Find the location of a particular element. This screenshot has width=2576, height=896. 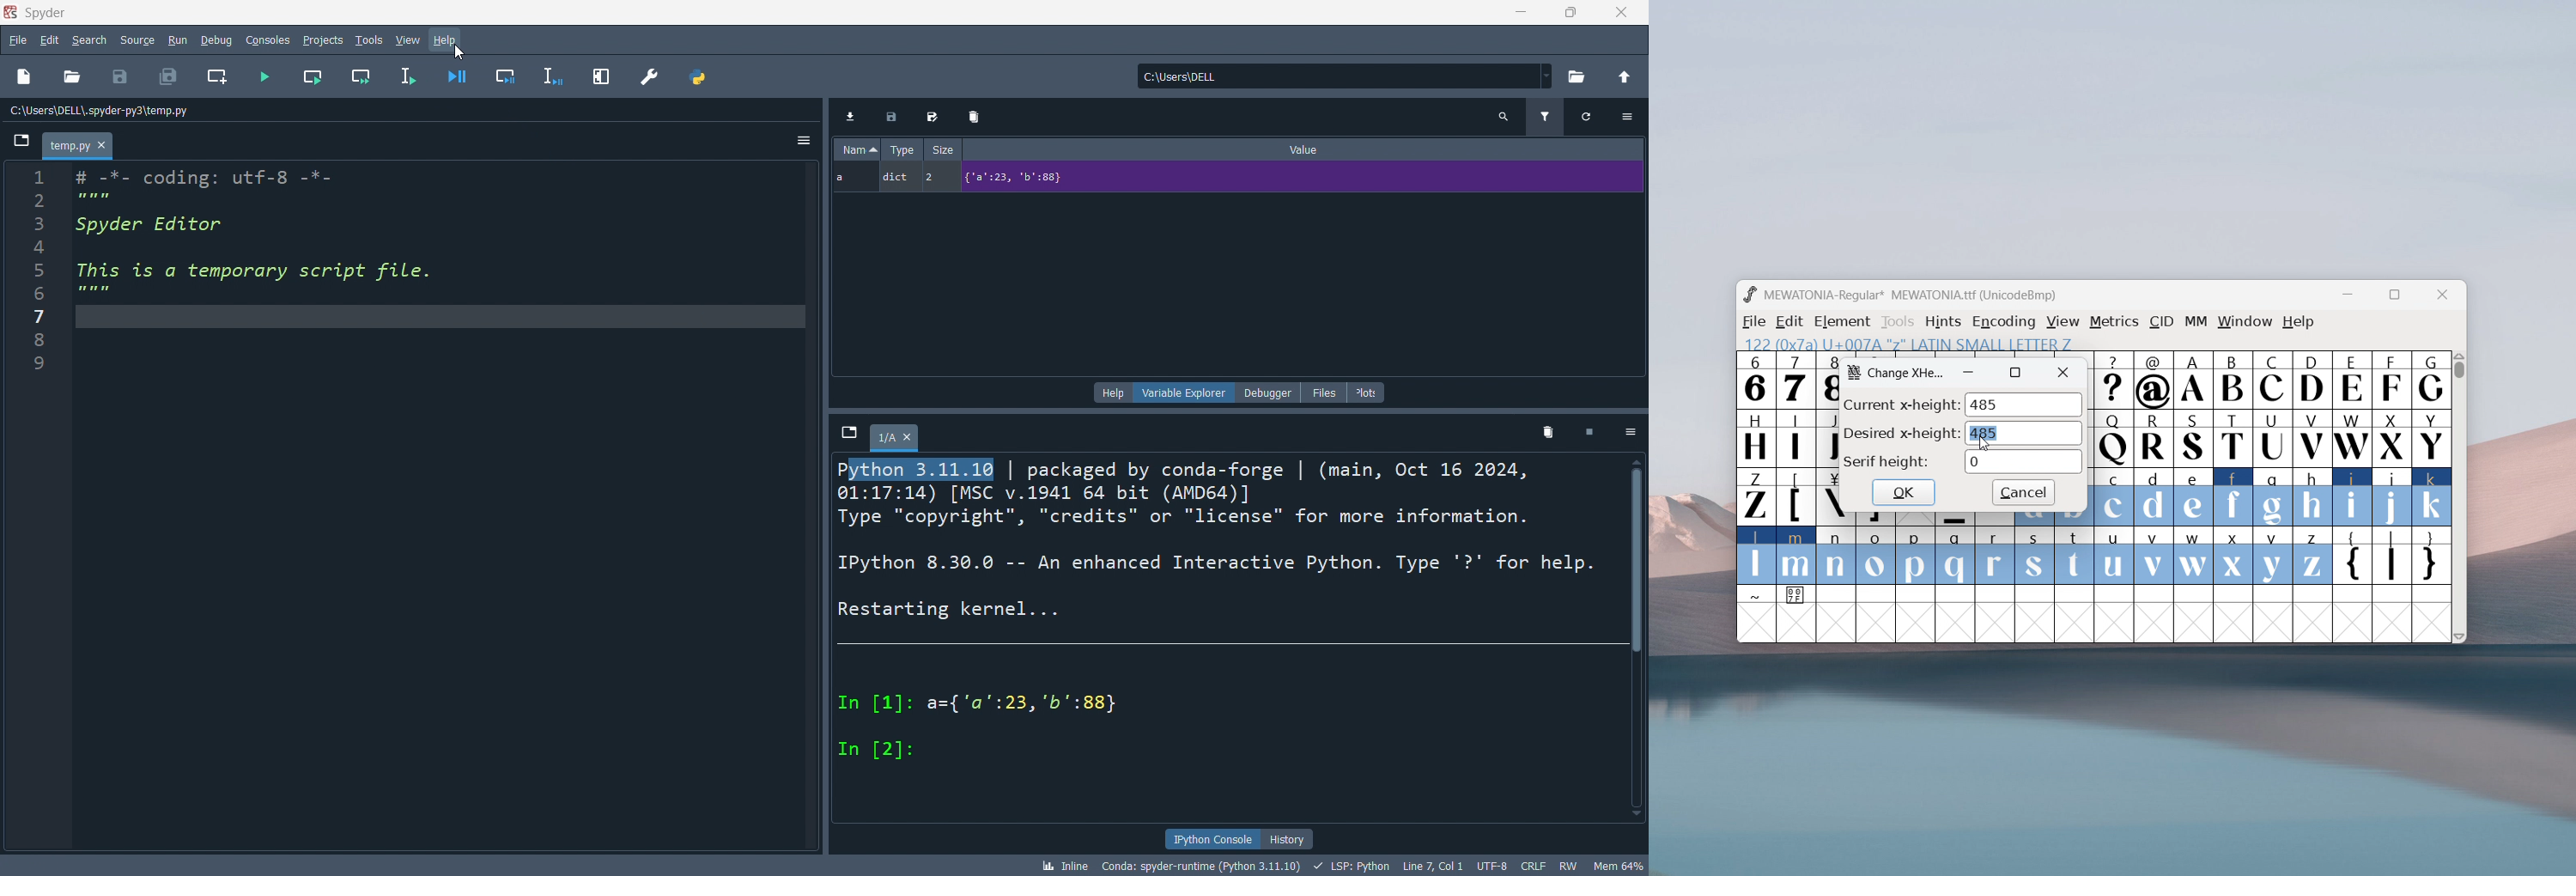

maximize is located at coordinates (1570, 13).